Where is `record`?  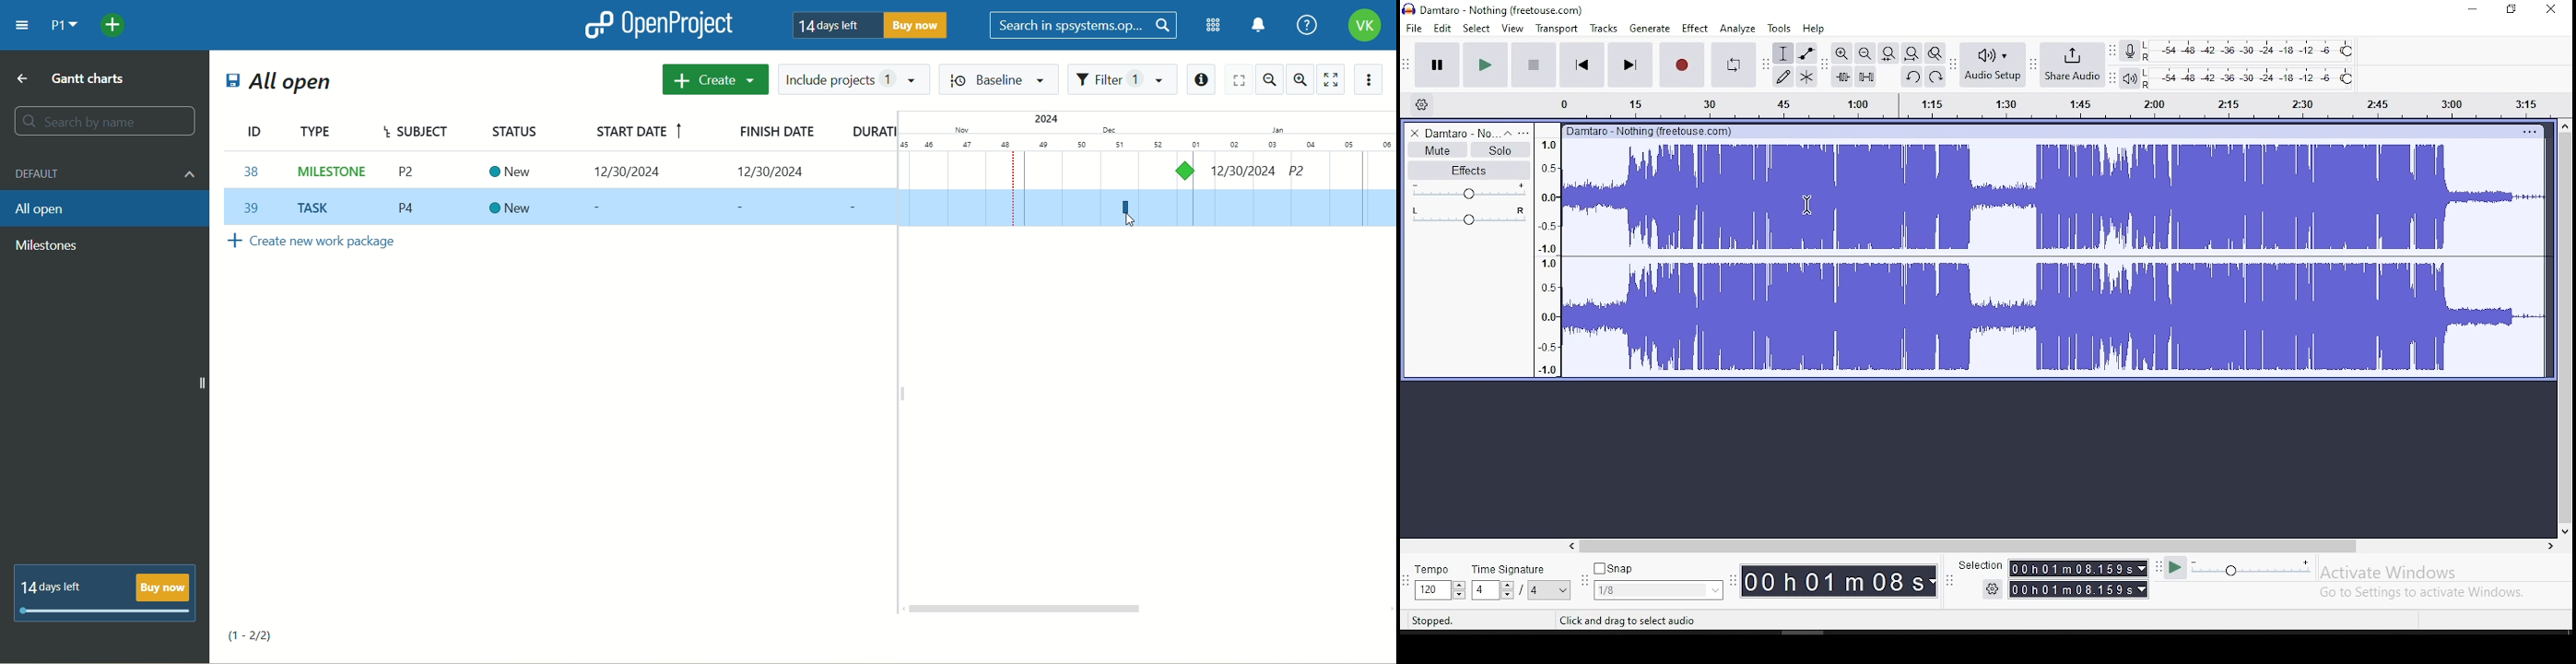 record is located at coordinates (1683, 65).